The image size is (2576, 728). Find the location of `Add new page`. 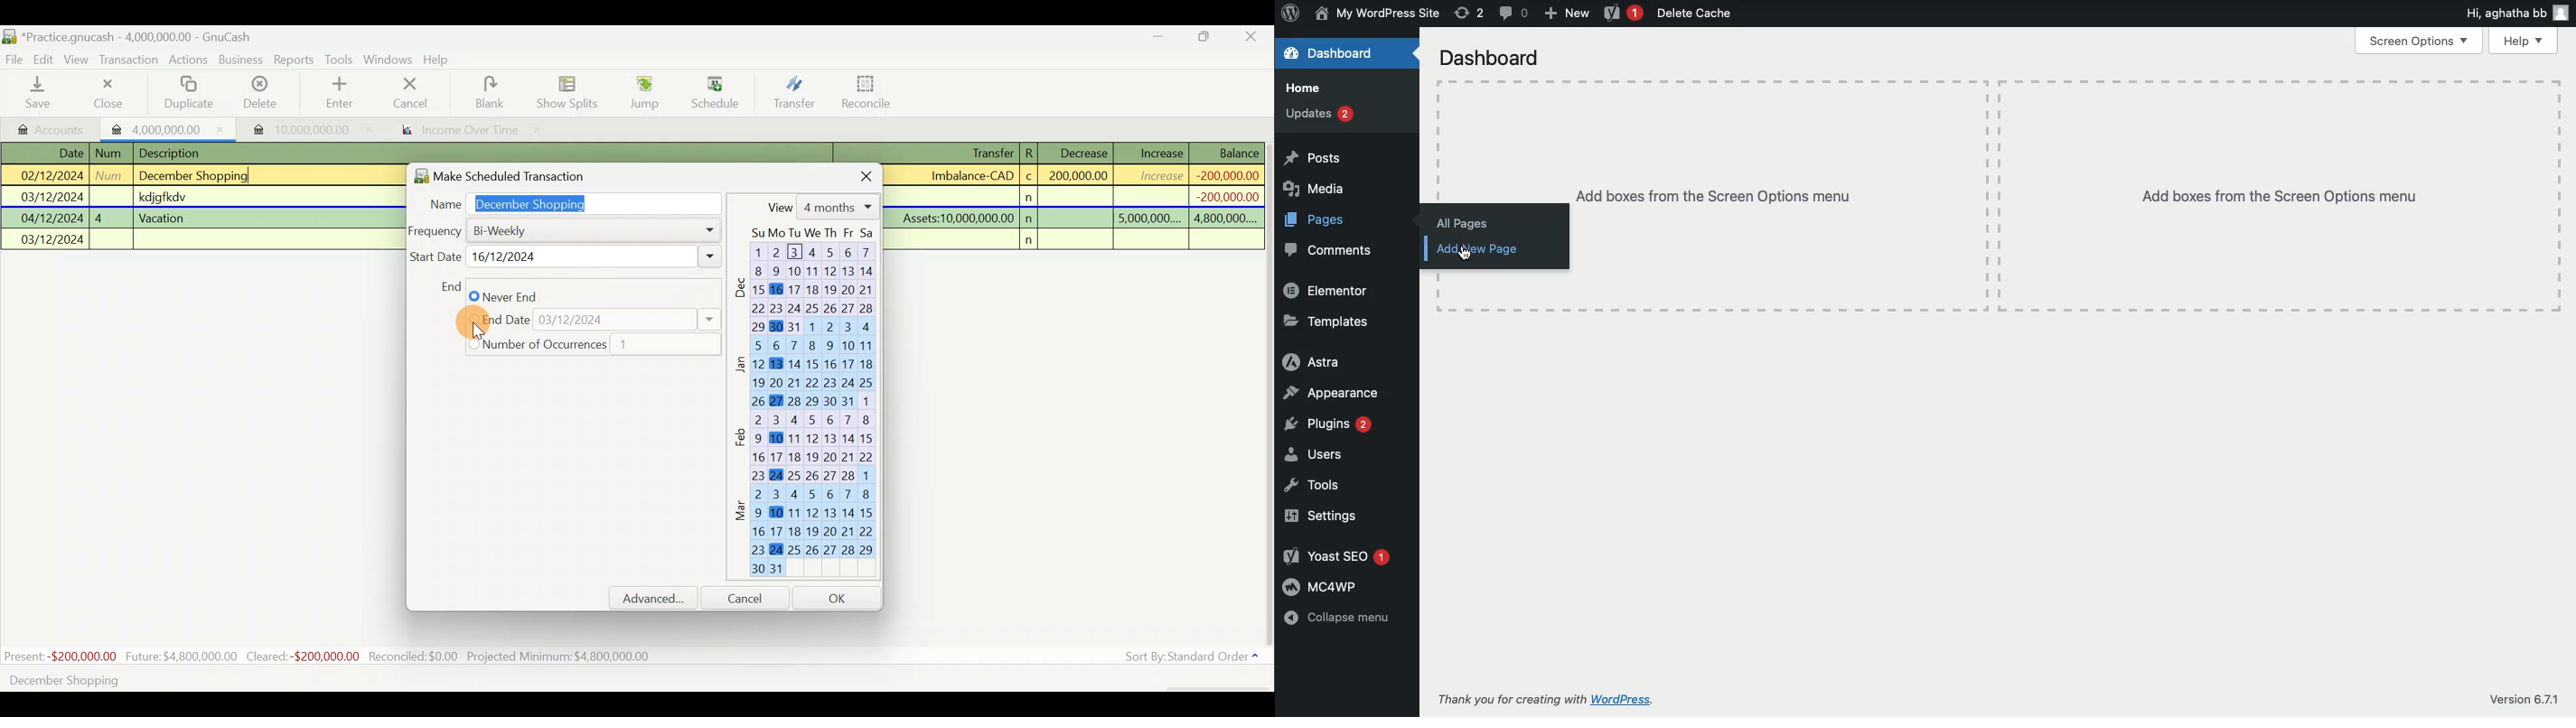

Add new page is located at coordinates (1494, 249).